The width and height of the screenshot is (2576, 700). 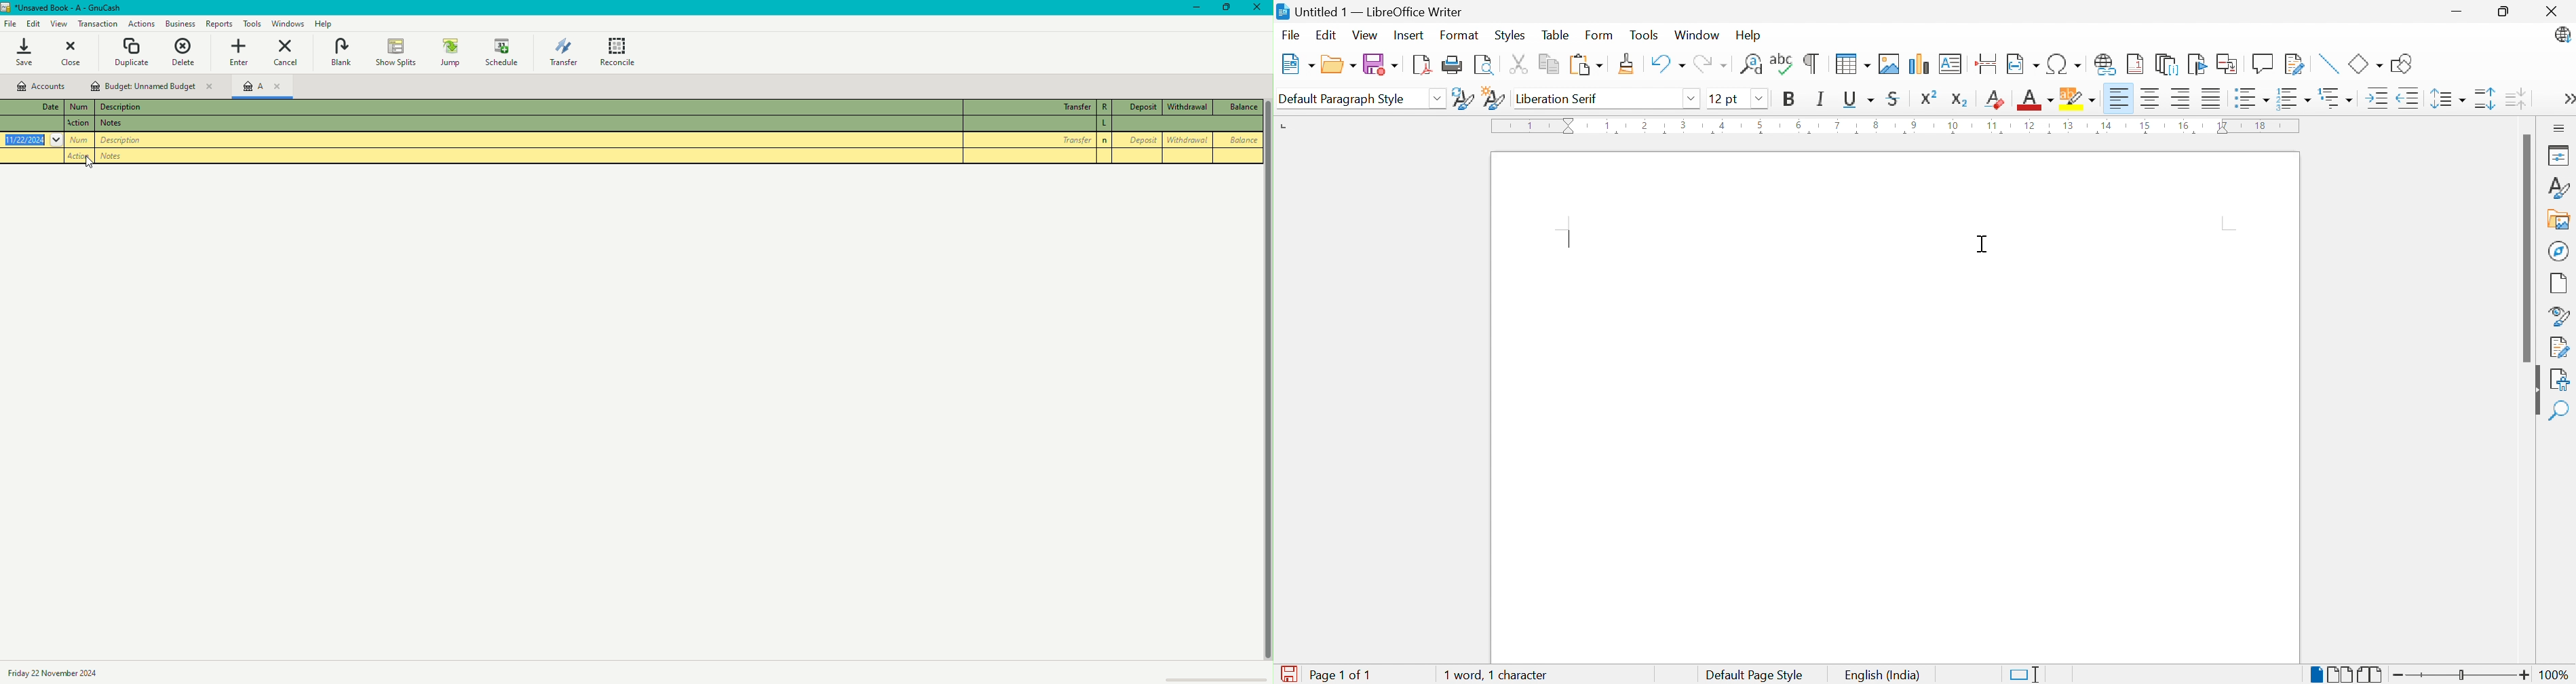 What do you see at coordinates (1898, 128) in the screenshot?
I see `Ruler` at bounding box center [1898, 128].